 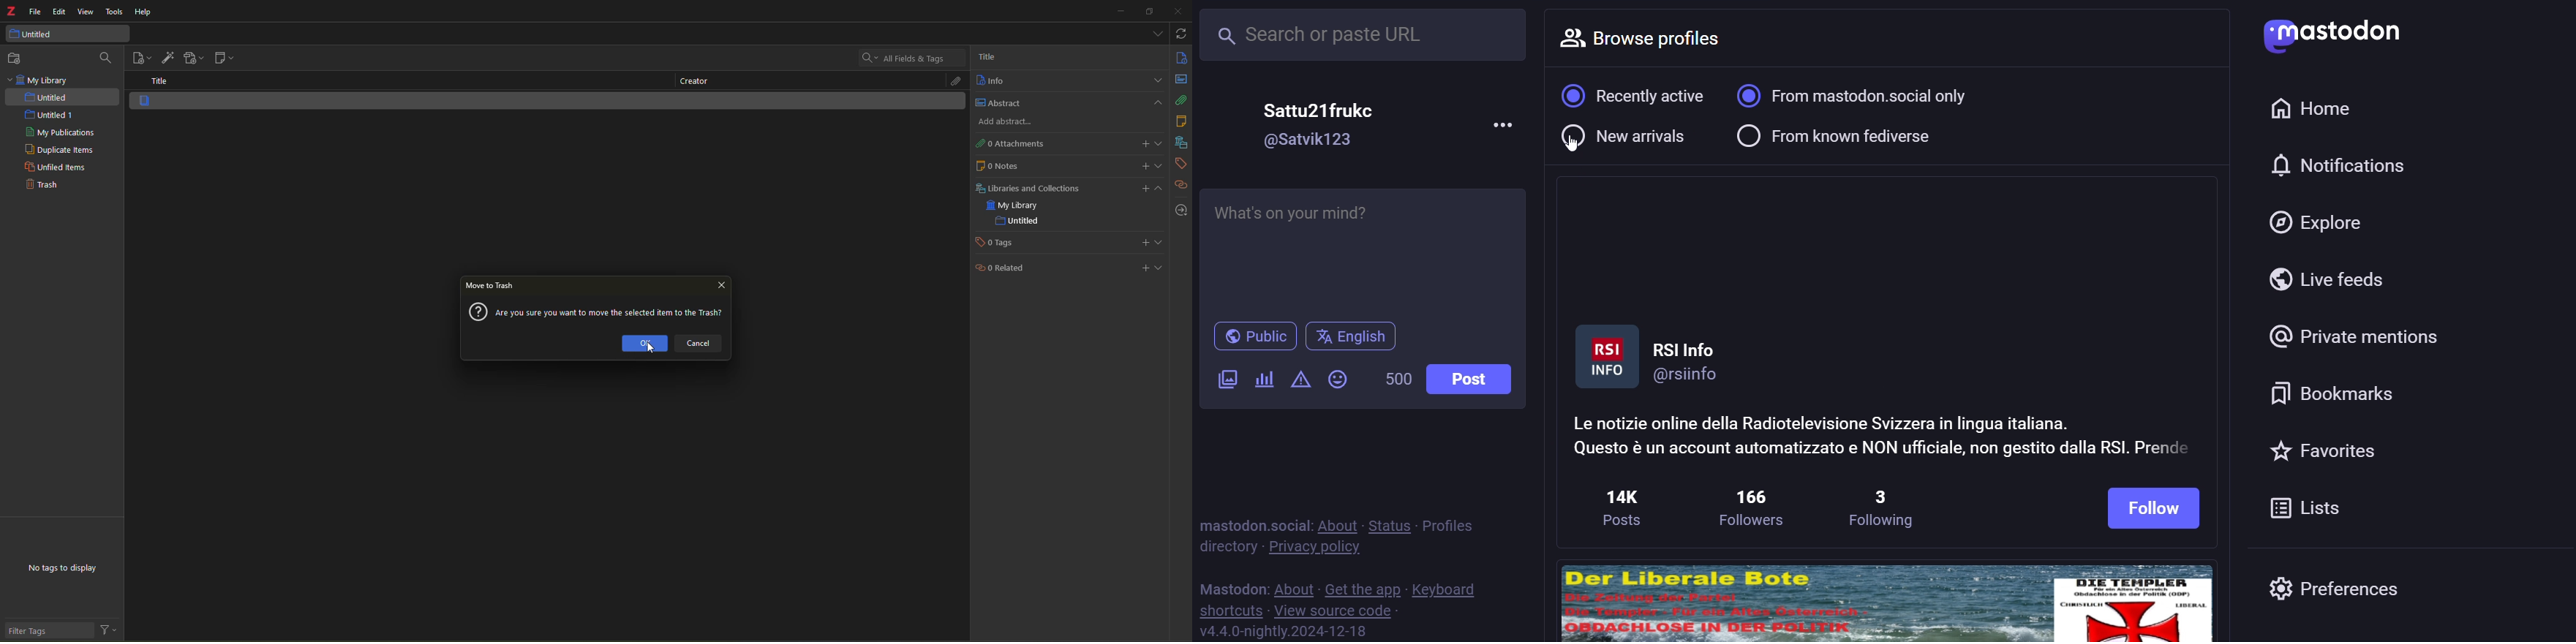 I want to click on 500, so click(x=1397, y=378).